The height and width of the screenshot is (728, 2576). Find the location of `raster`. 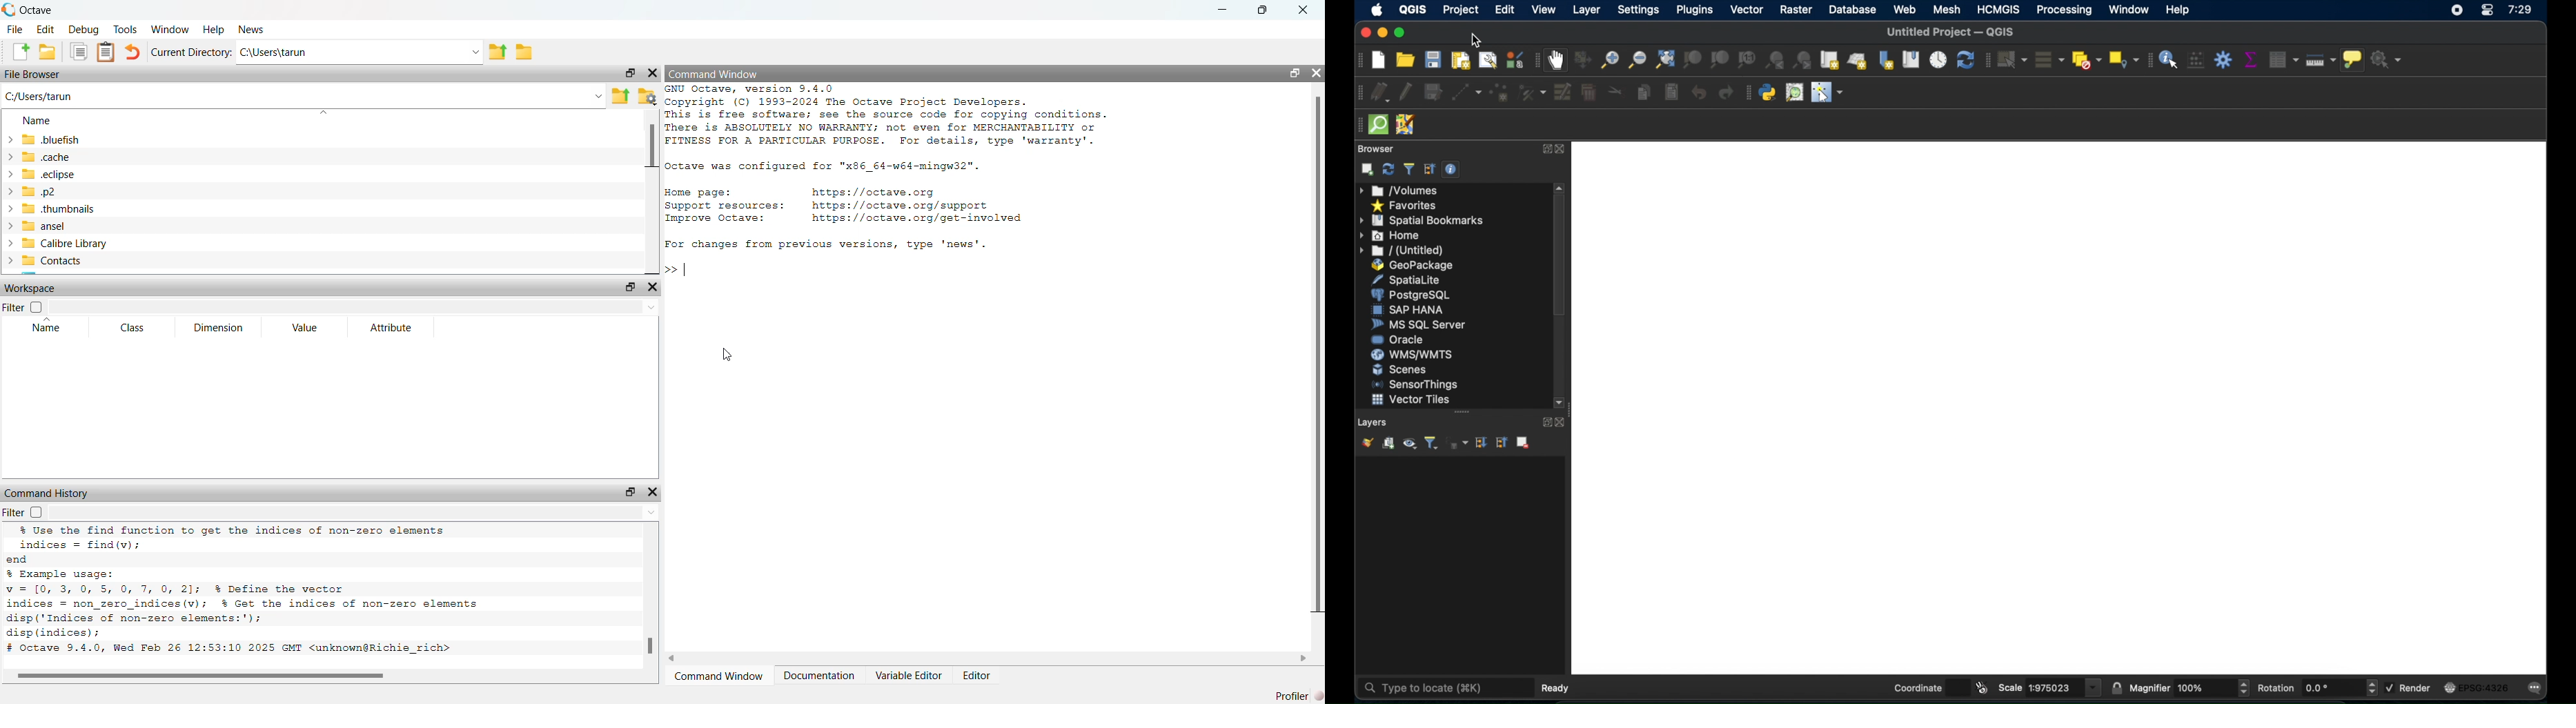

raster is located at coordinates (1797, 10).